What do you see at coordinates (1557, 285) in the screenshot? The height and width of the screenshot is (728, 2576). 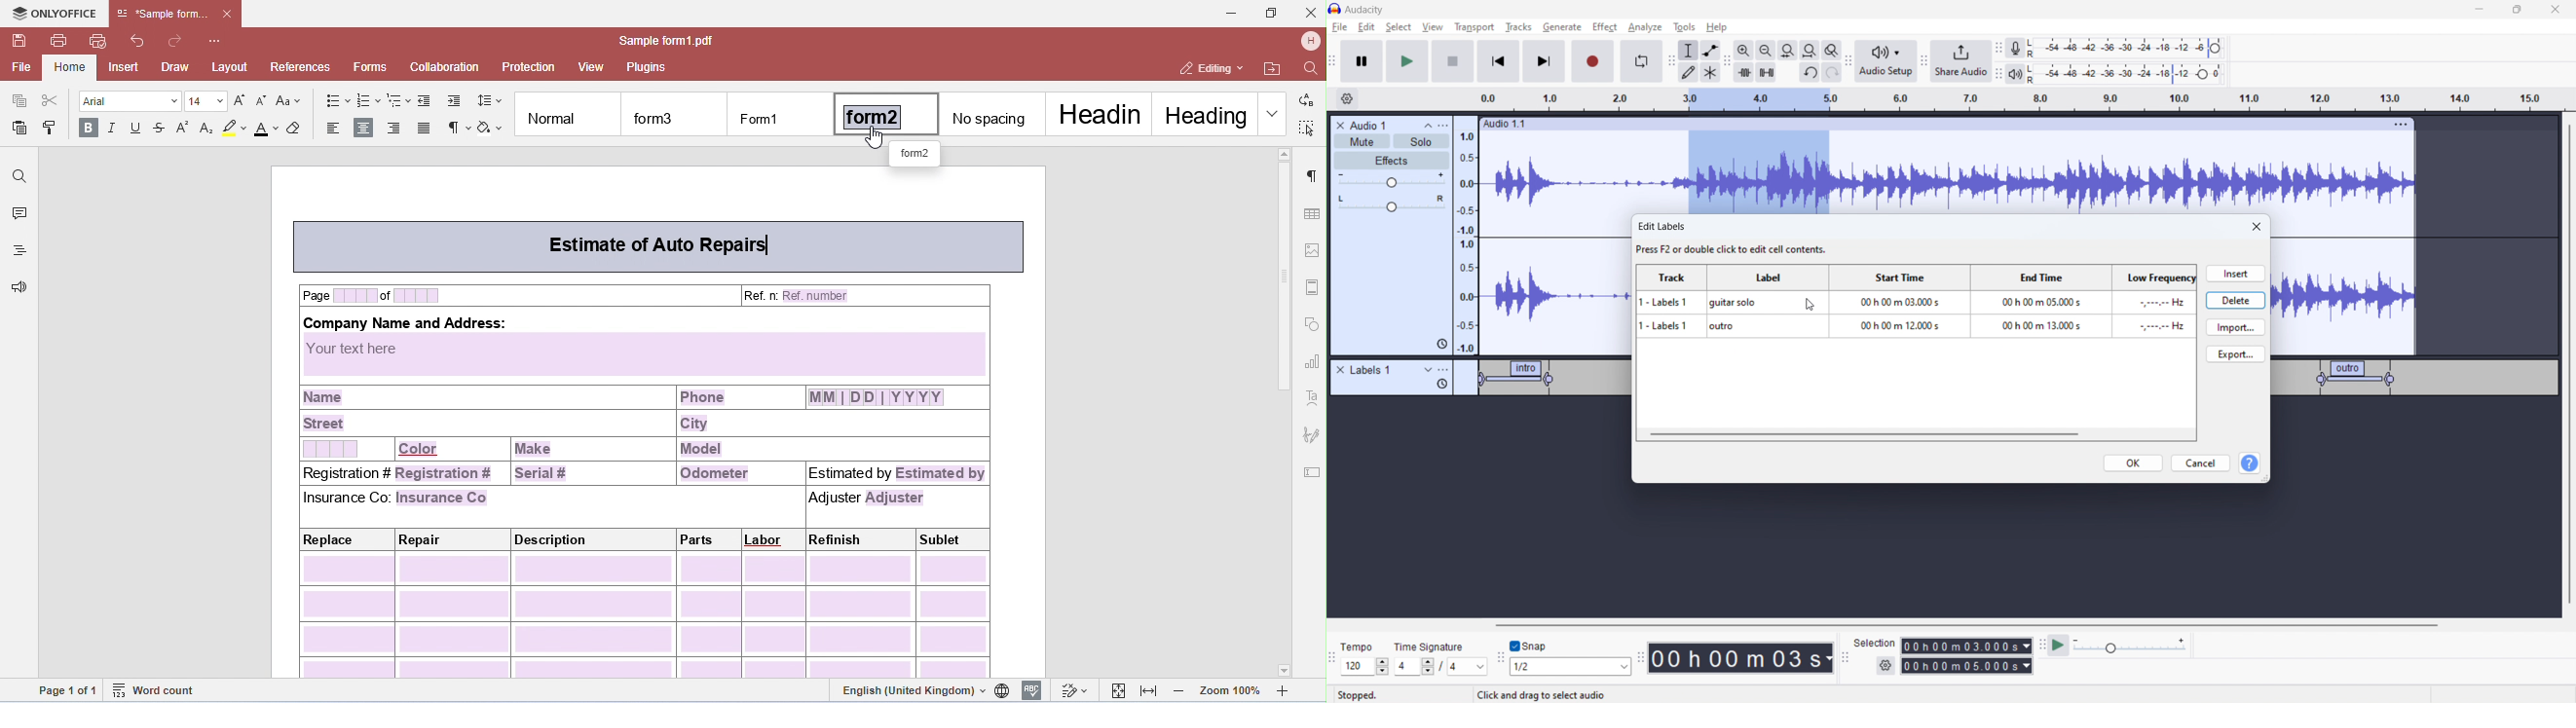 I see `audio wave` at bounding box center [1557, 285].